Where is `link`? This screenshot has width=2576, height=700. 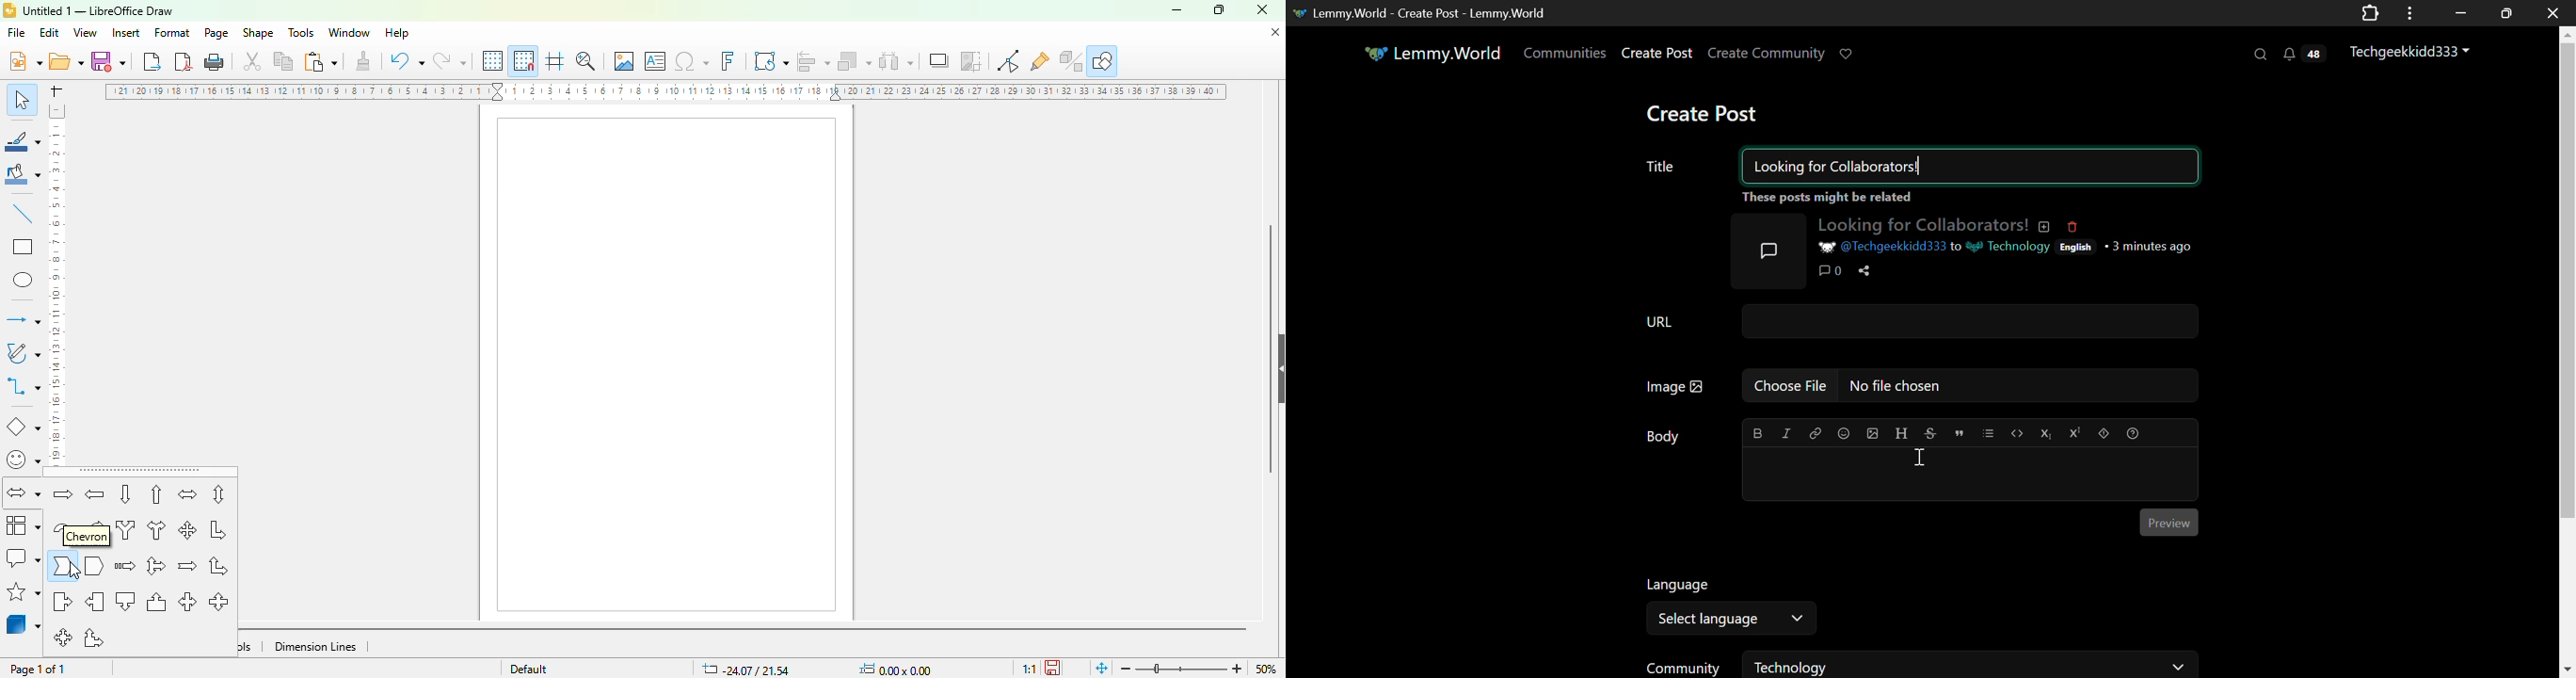
link is located at coordinates (1817, 434).